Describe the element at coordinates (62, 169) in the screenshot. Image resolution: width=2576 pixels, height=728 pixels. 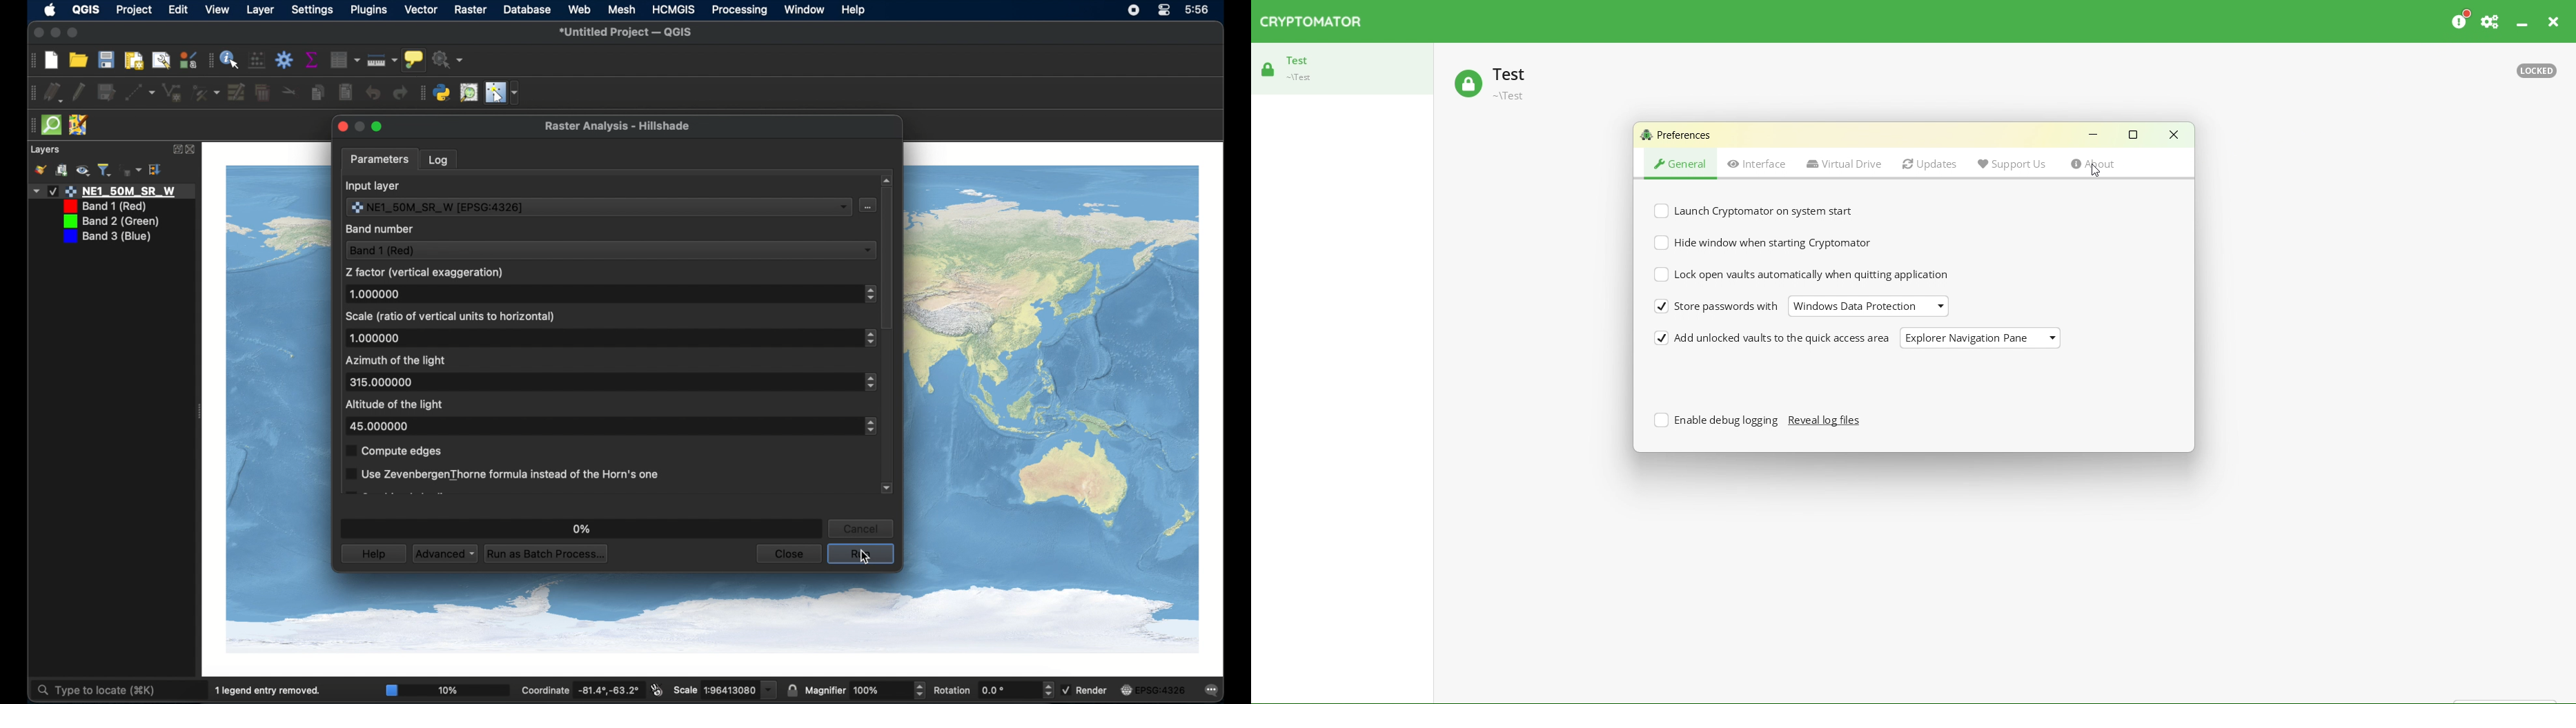
I see `add group` at that location.